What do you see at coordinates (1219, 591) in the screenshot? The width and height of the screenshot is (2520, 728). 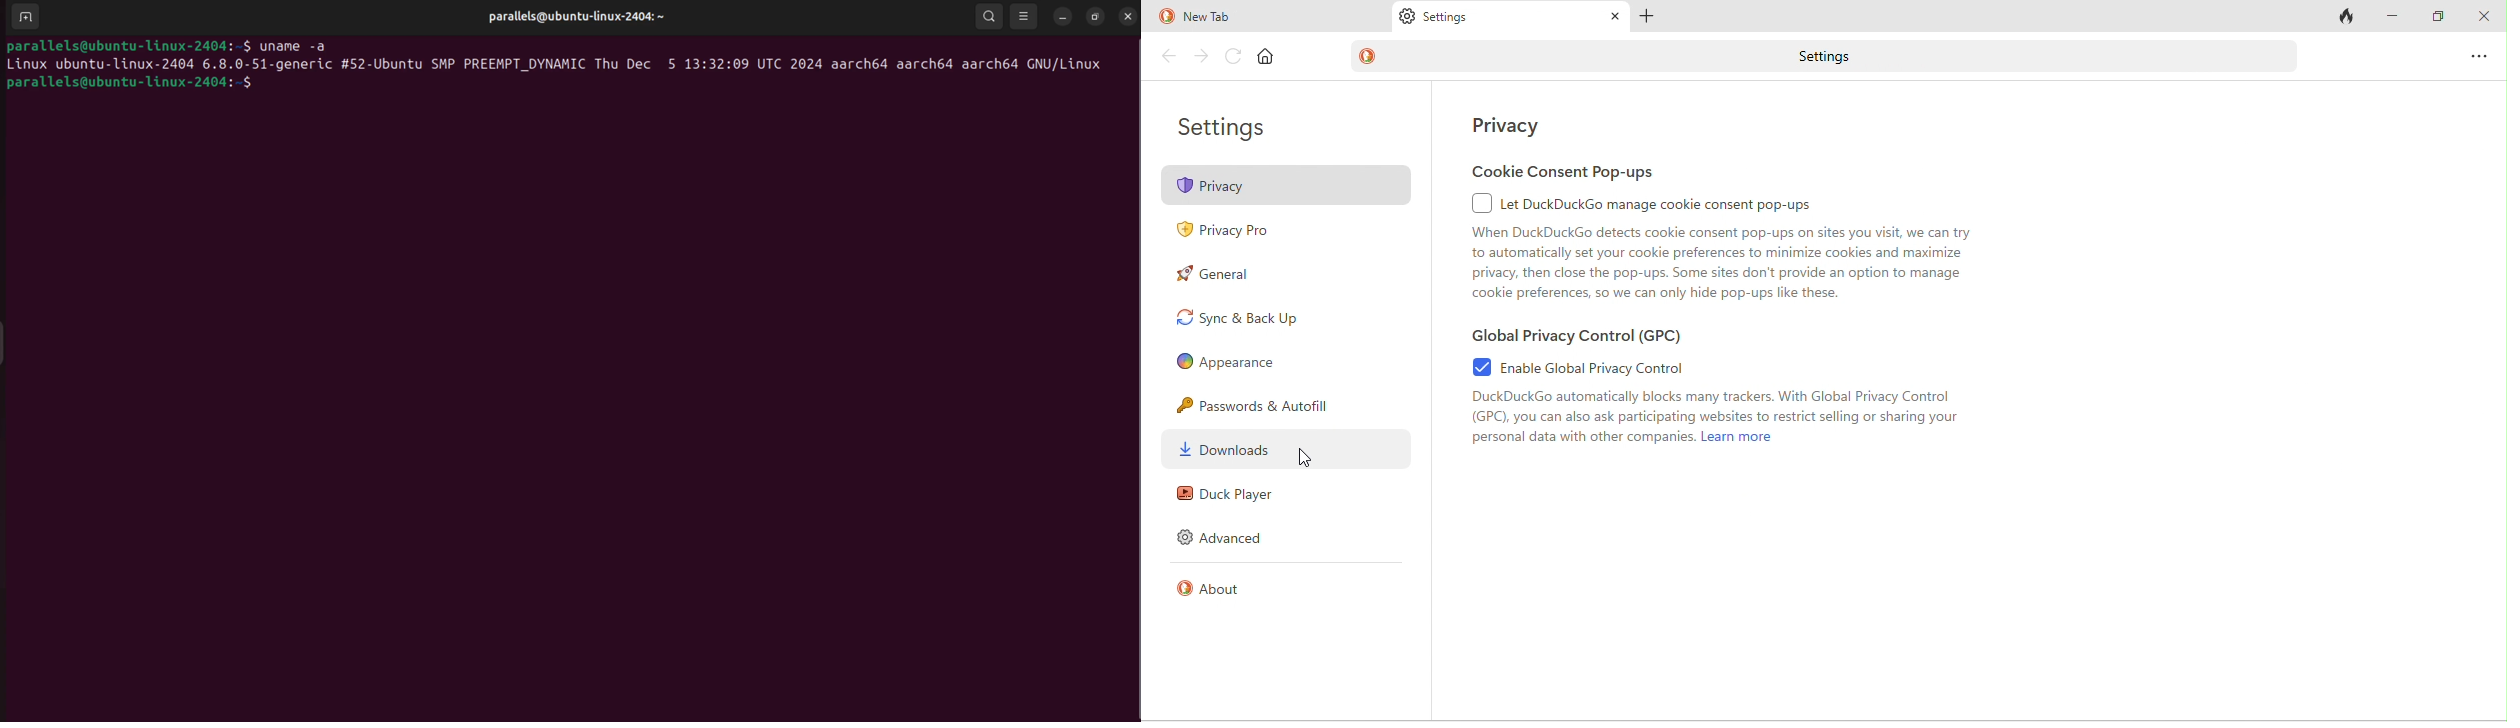 I see `about` at bounding box center [1219, 591].